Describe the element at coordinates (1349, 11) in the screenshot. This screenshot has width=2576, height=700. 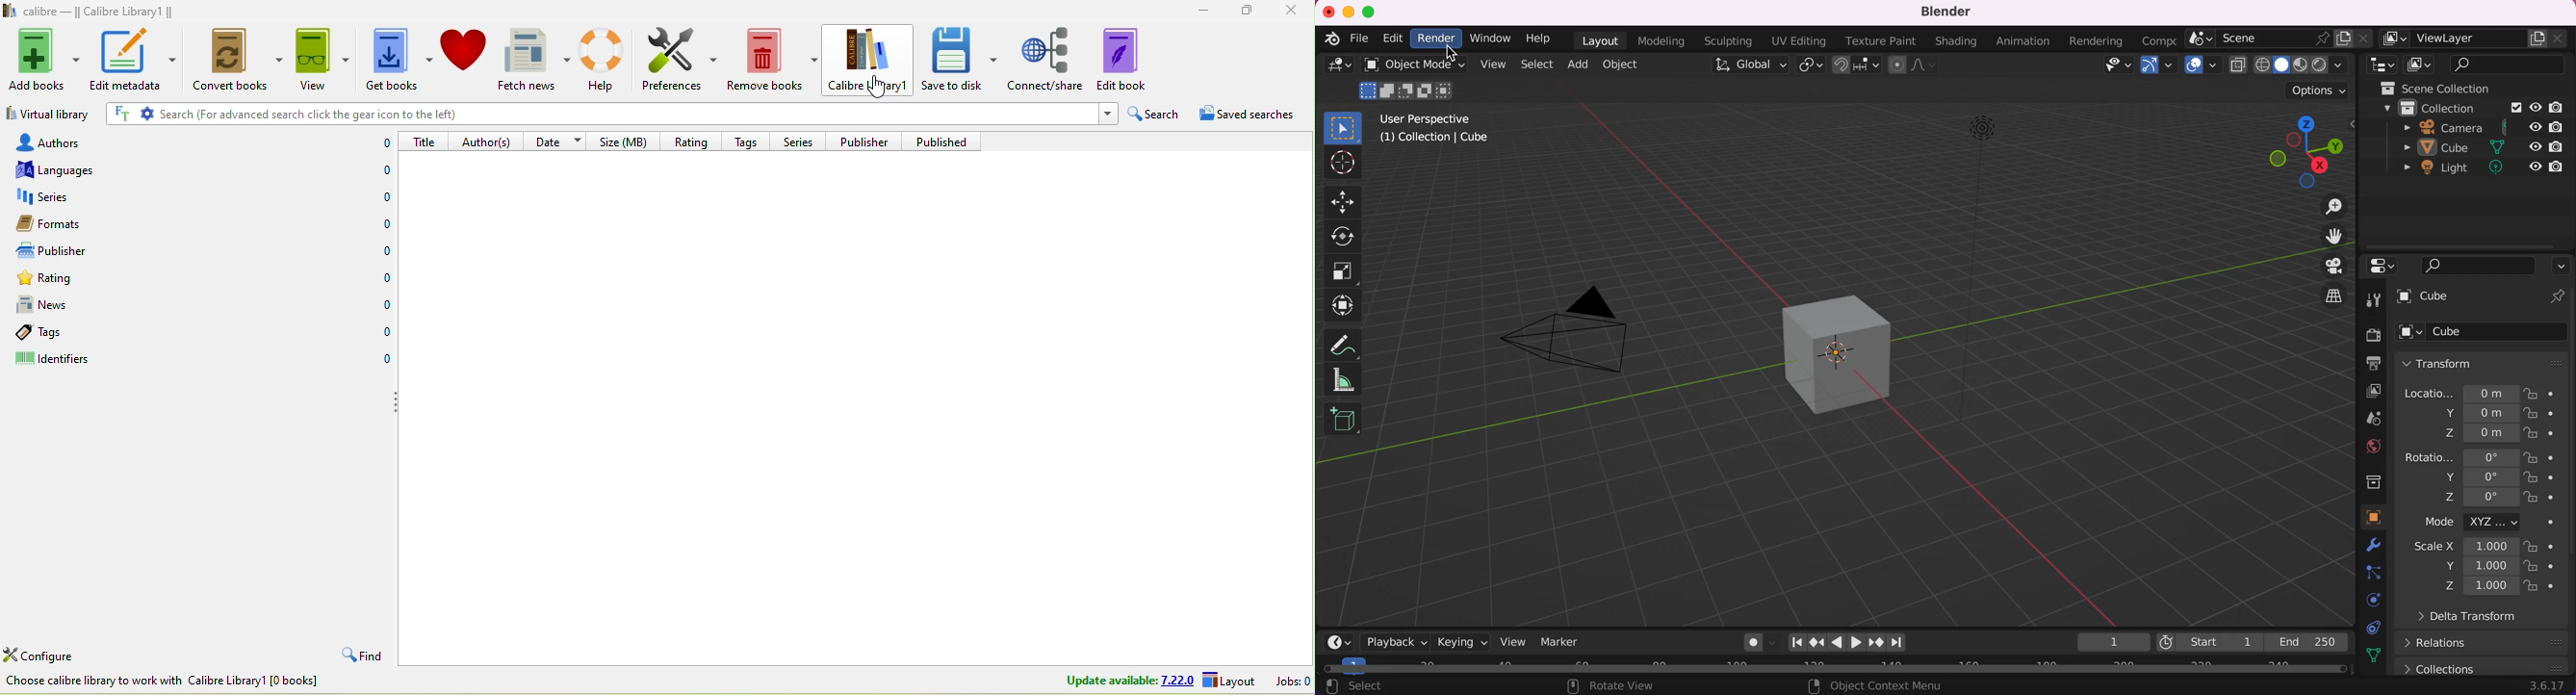
I see `minimize` at that location.